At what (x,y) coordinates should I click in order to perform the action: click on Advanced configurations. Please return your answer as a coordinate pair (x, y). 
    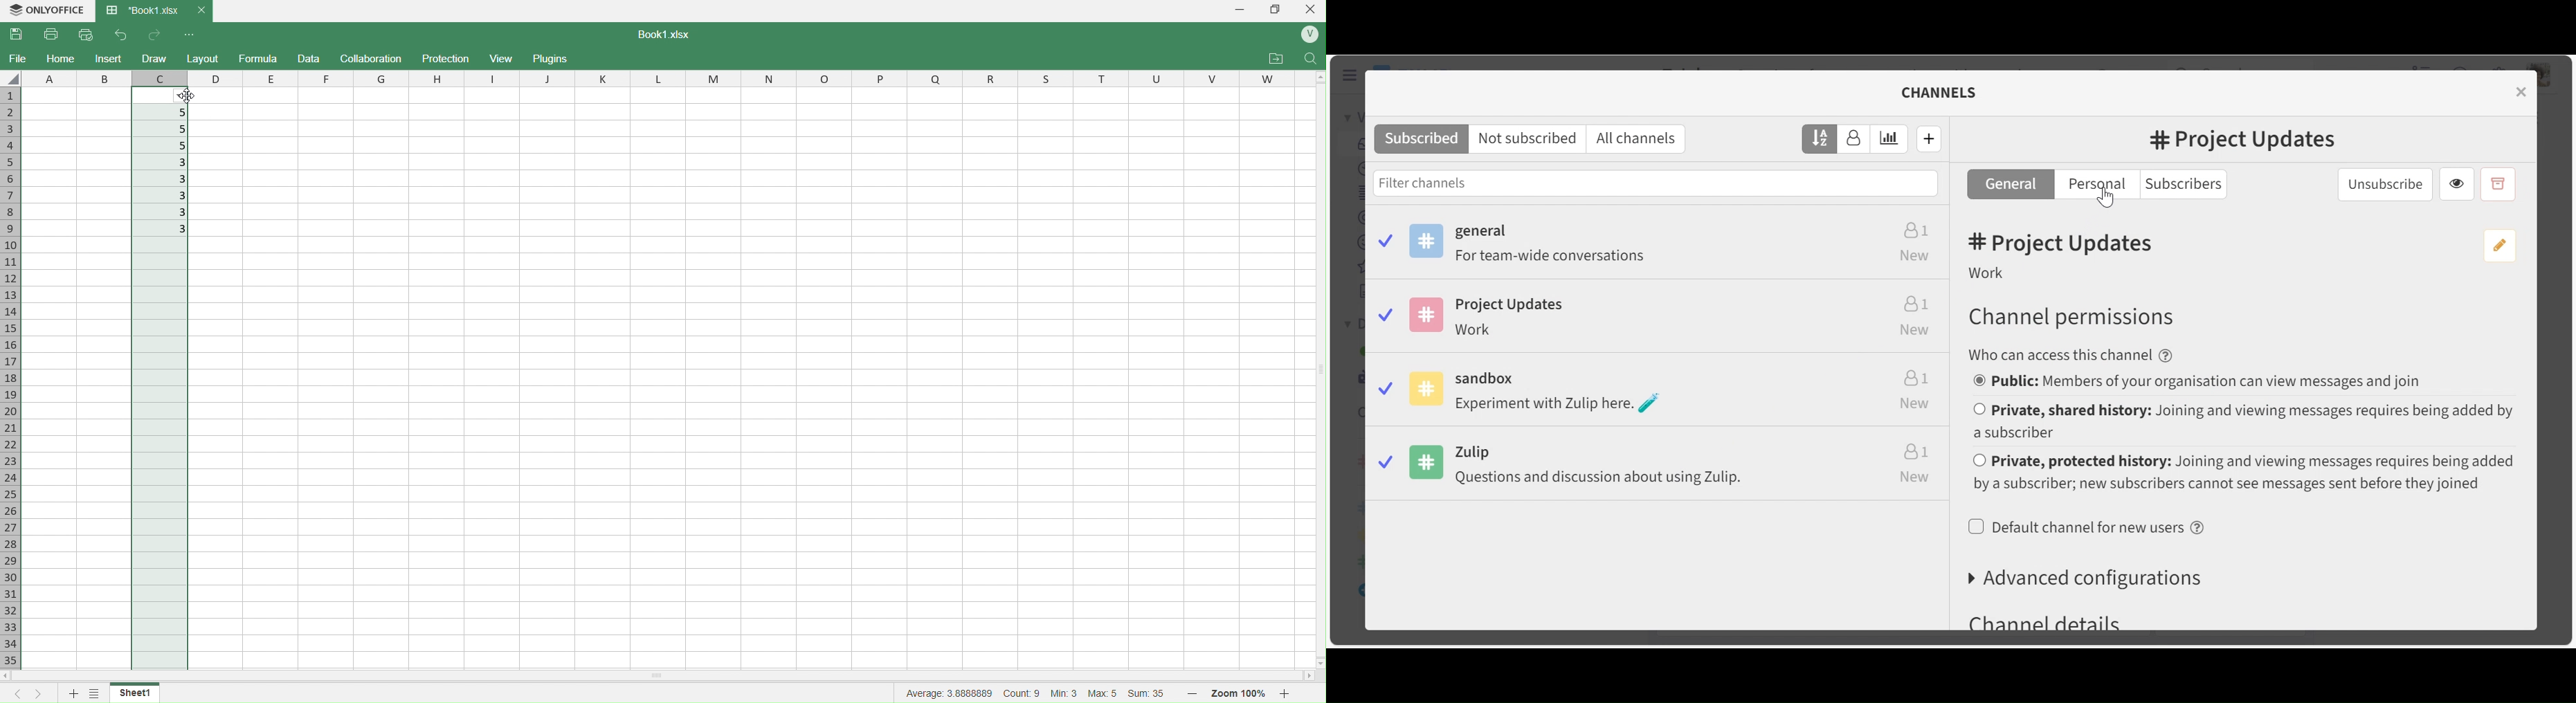
    Looking at the image, I should click on (2087, 579).